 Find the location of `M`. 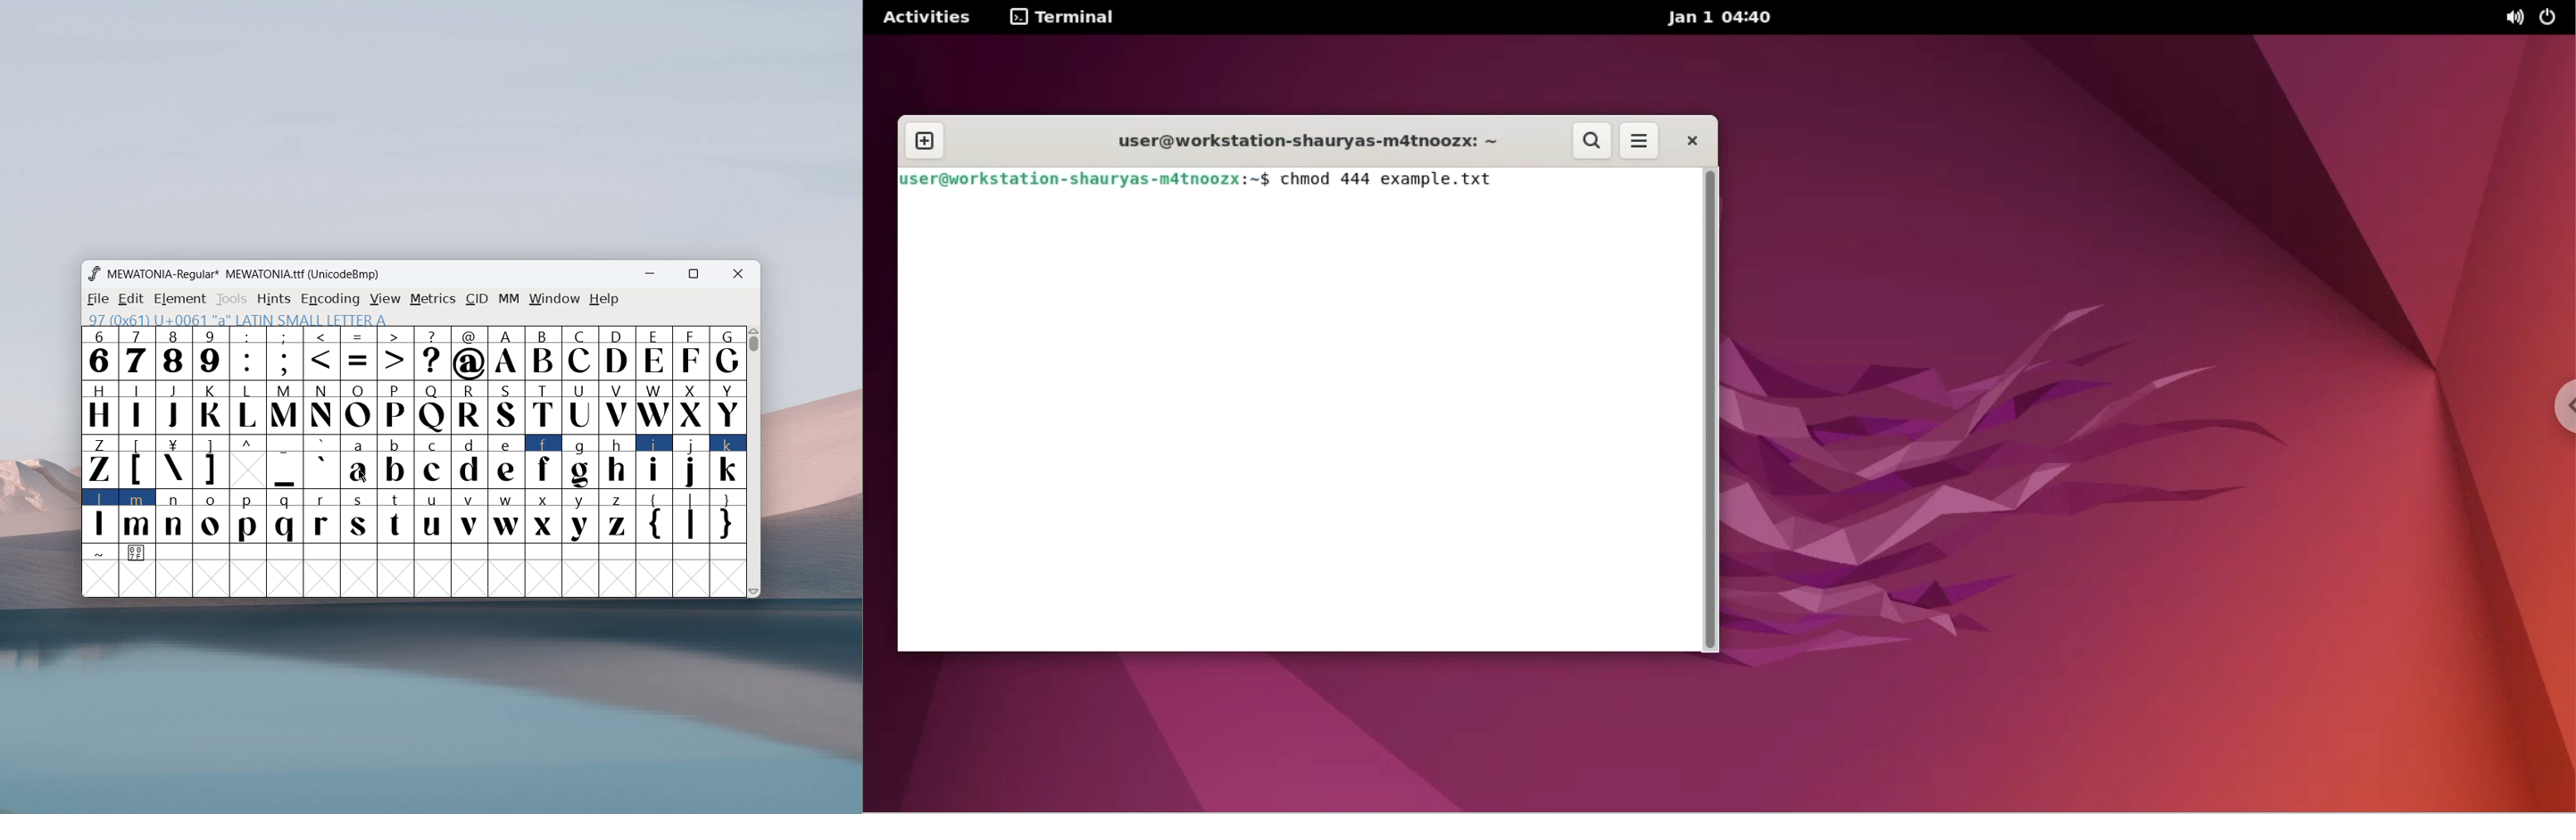

M is located at coordinates (286, 406).